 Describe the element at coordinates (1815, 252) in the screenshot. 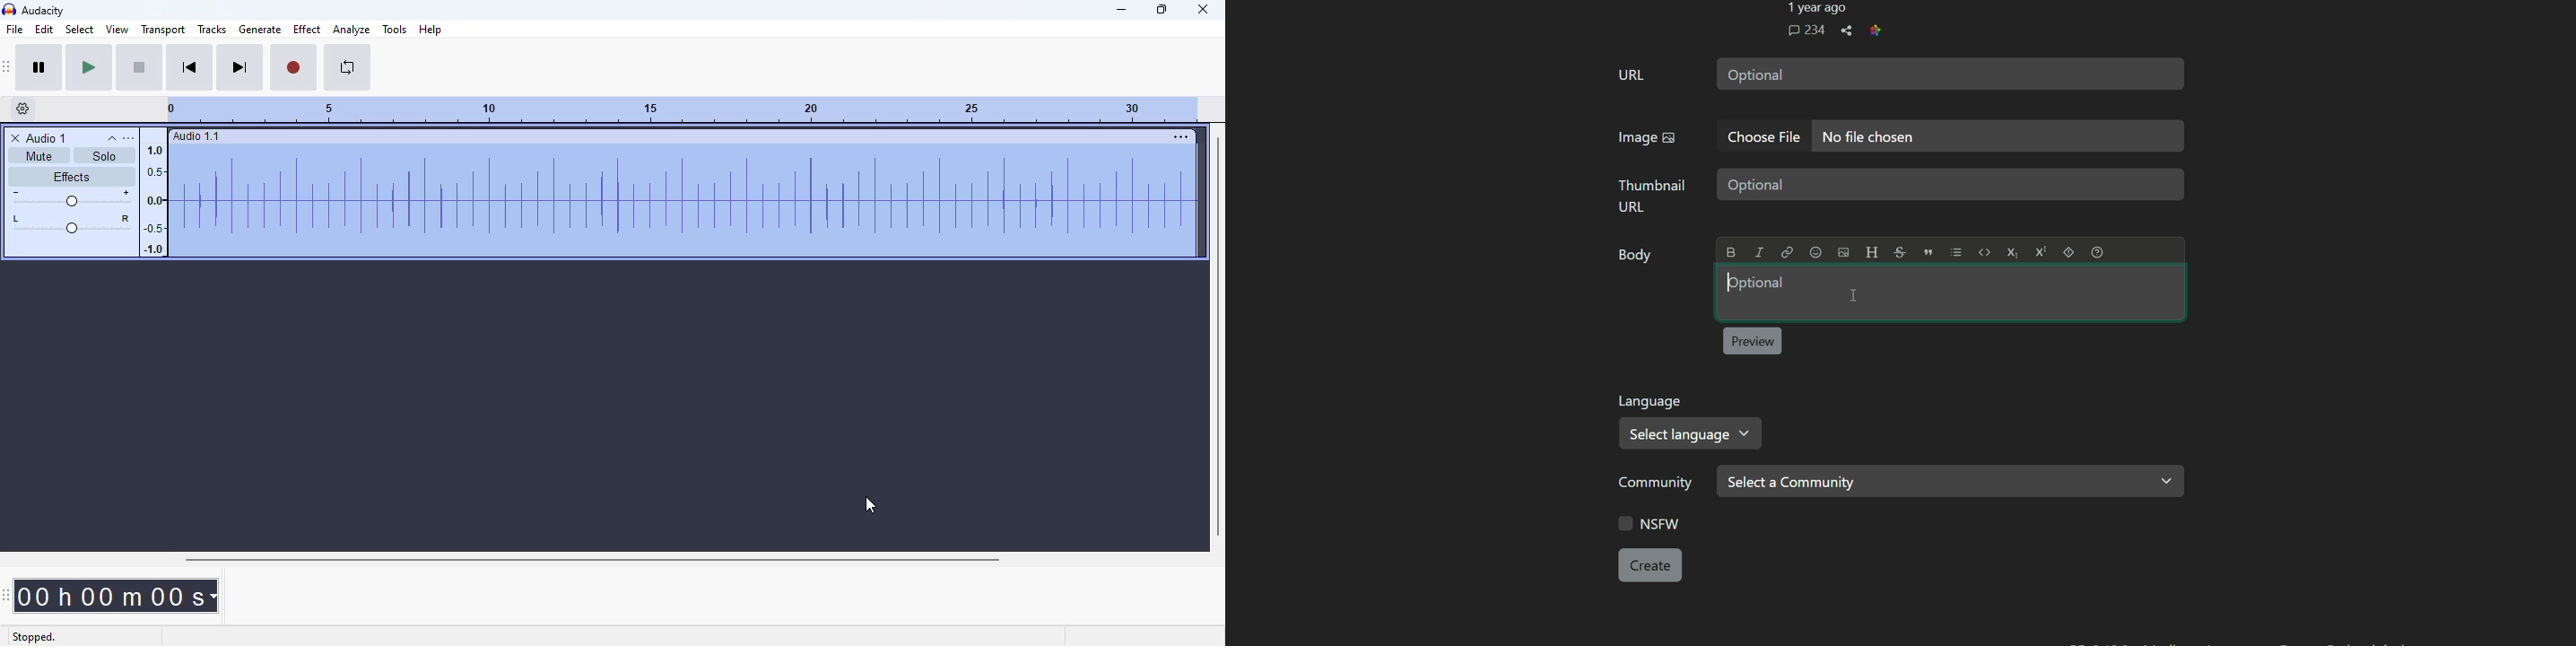

I see `Emoji` at that location.